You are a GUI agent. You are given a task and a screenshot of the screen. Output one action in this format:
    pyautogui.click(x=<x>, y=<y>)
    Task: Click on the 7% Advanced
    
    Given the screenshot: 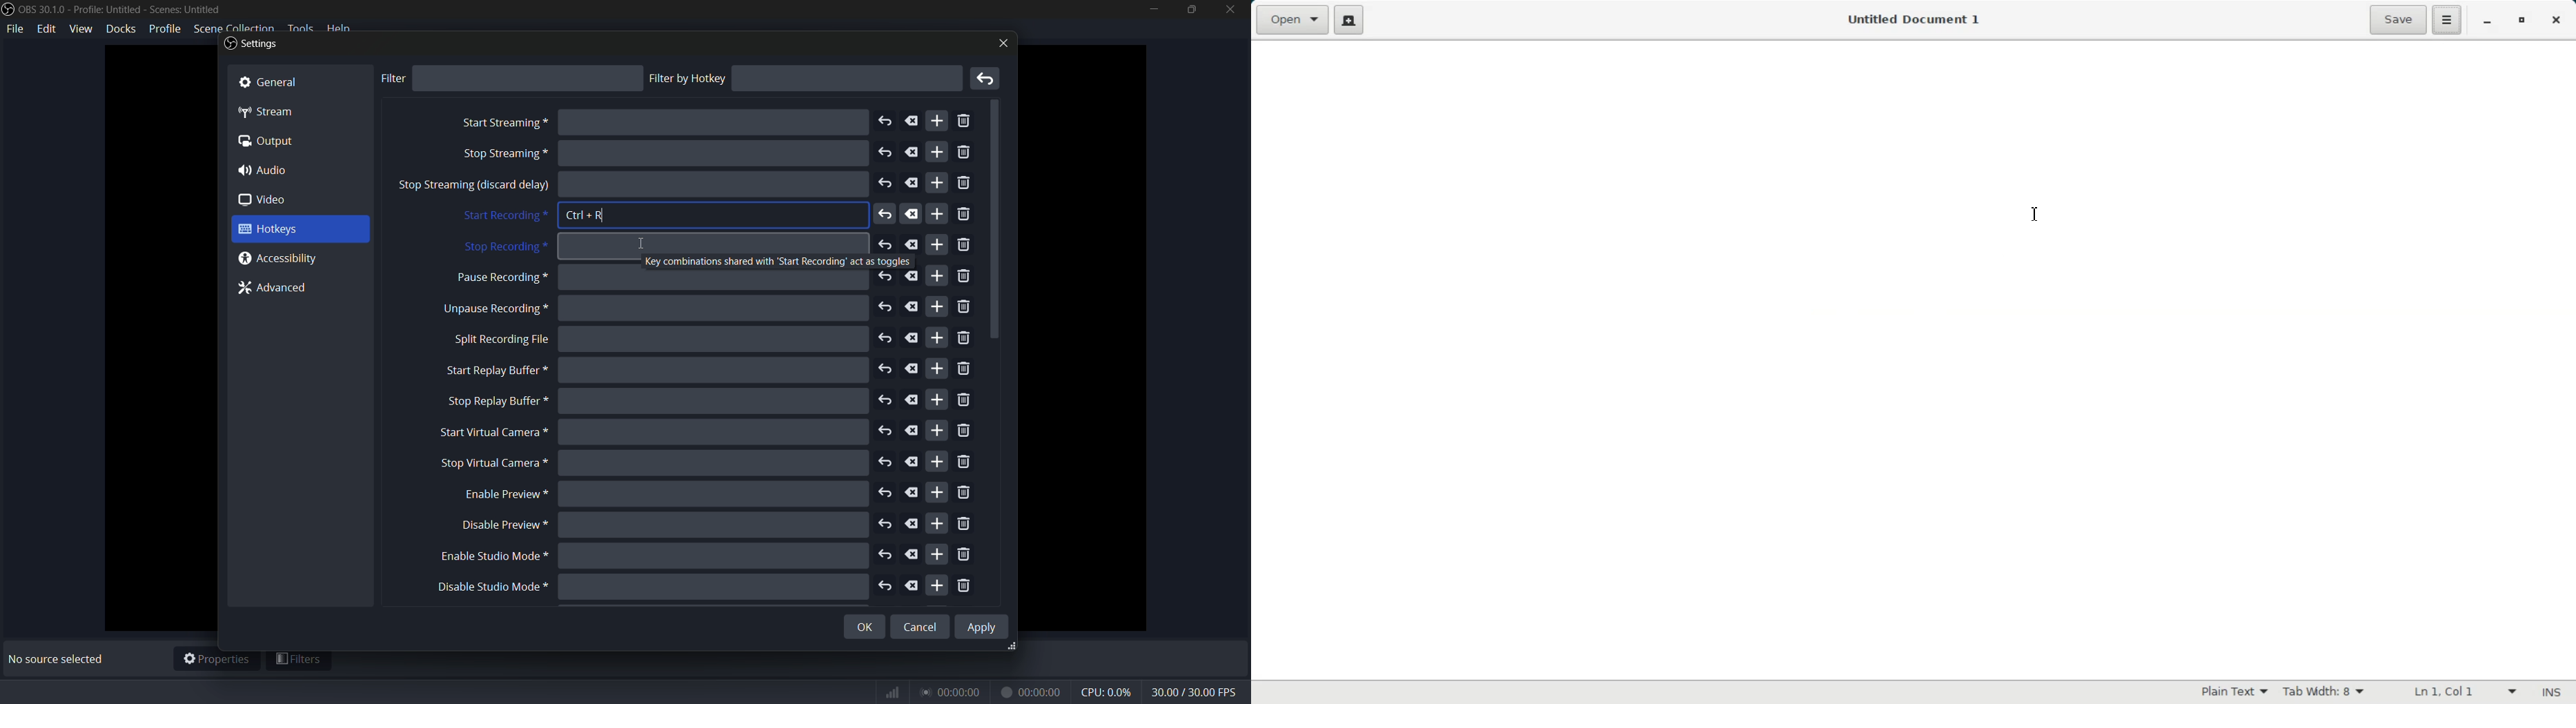 What is the action you would take?
    pyautogui.click(x=278, y=289)
    